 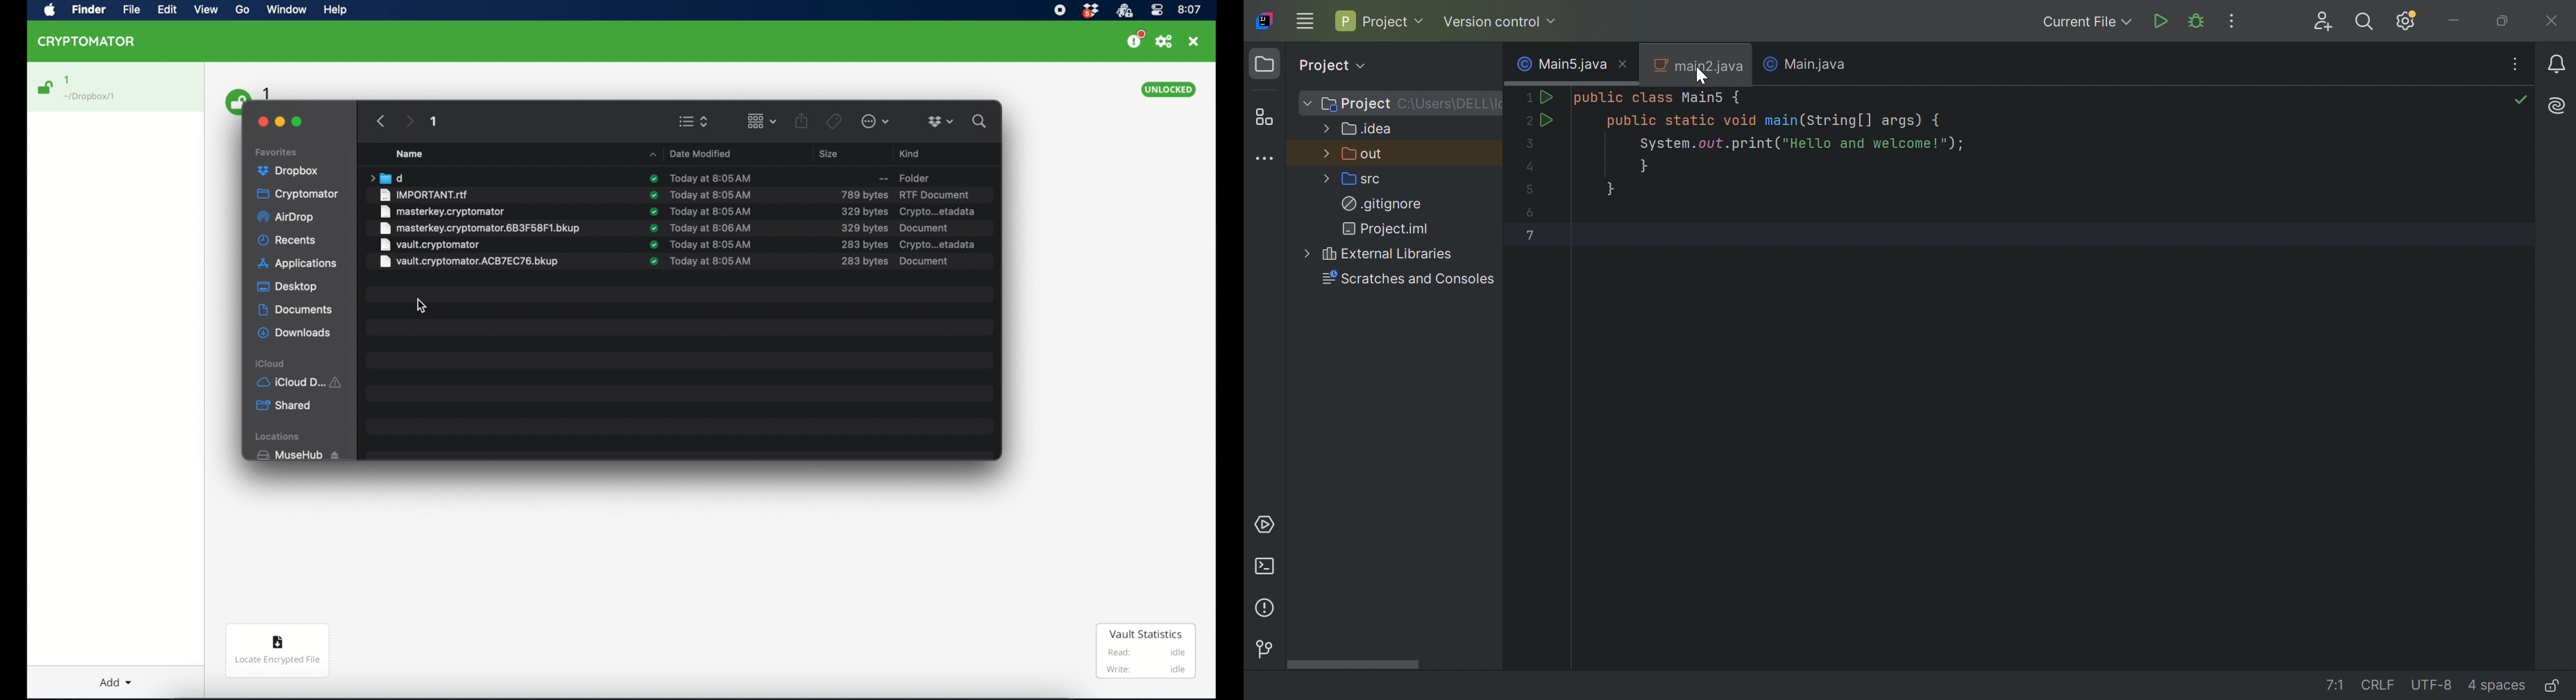 What do you see at coordinates (93, 43) in the screenshot?
I see `CRYPTOMATOR` at bounding box center [93, 43].